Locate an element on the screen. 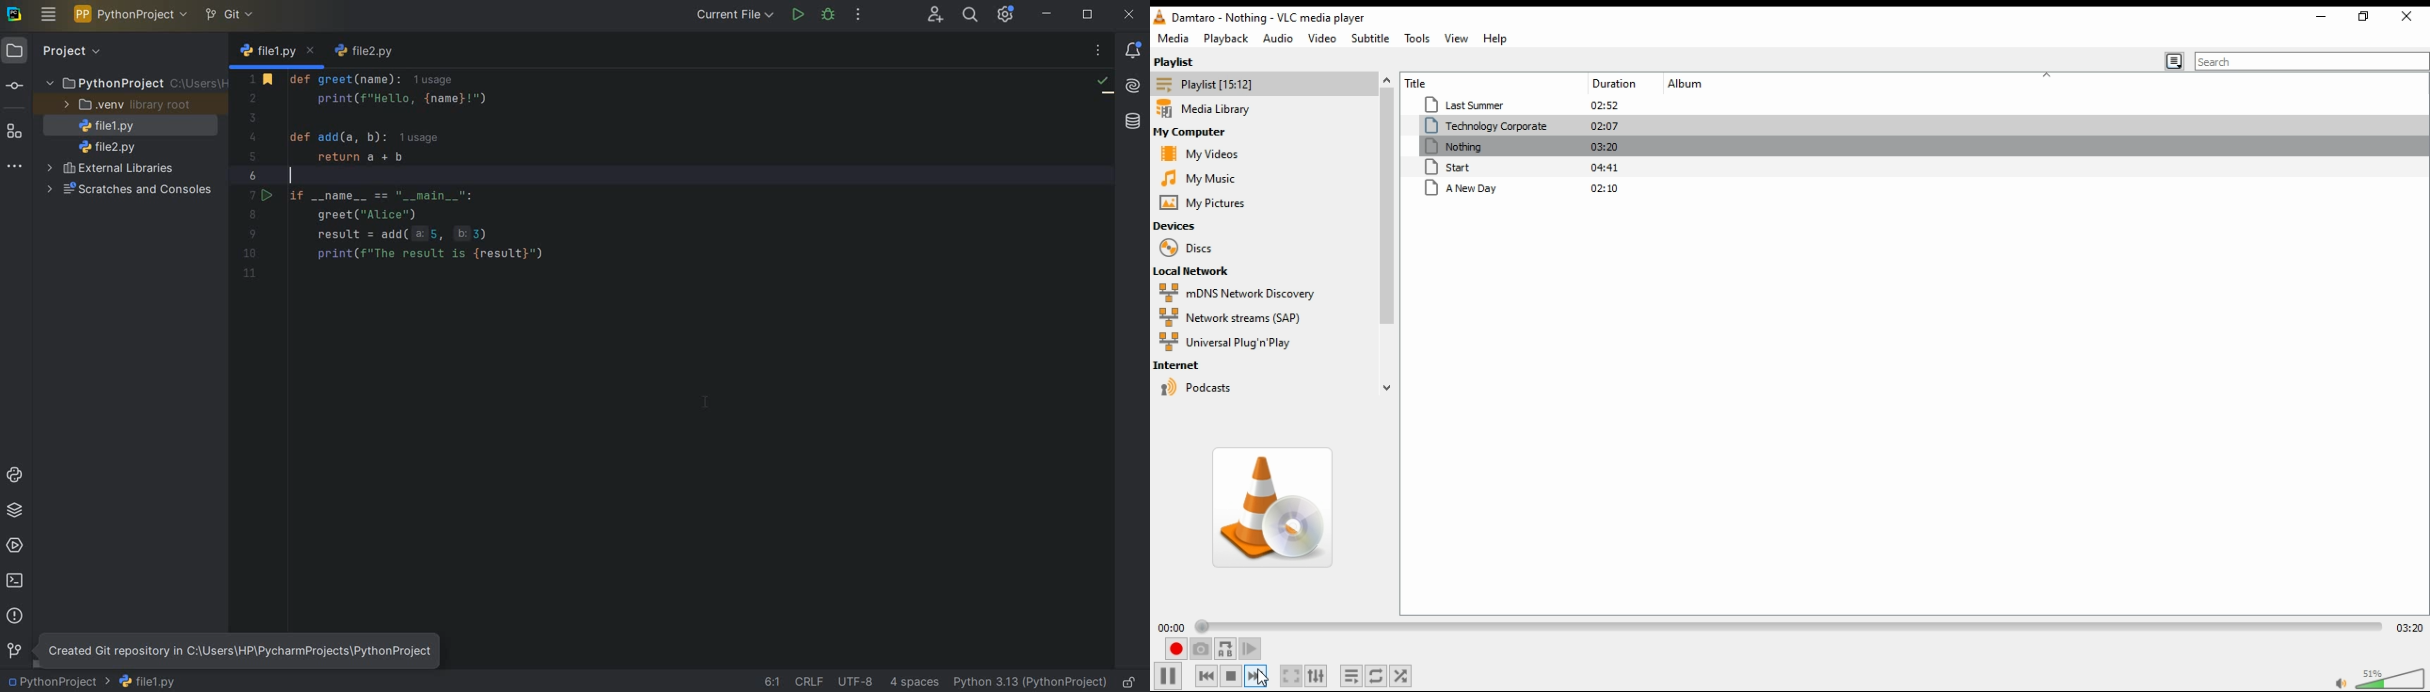 The image size is (2436, 700). technology corporate is located at coordinates (1523, 126).